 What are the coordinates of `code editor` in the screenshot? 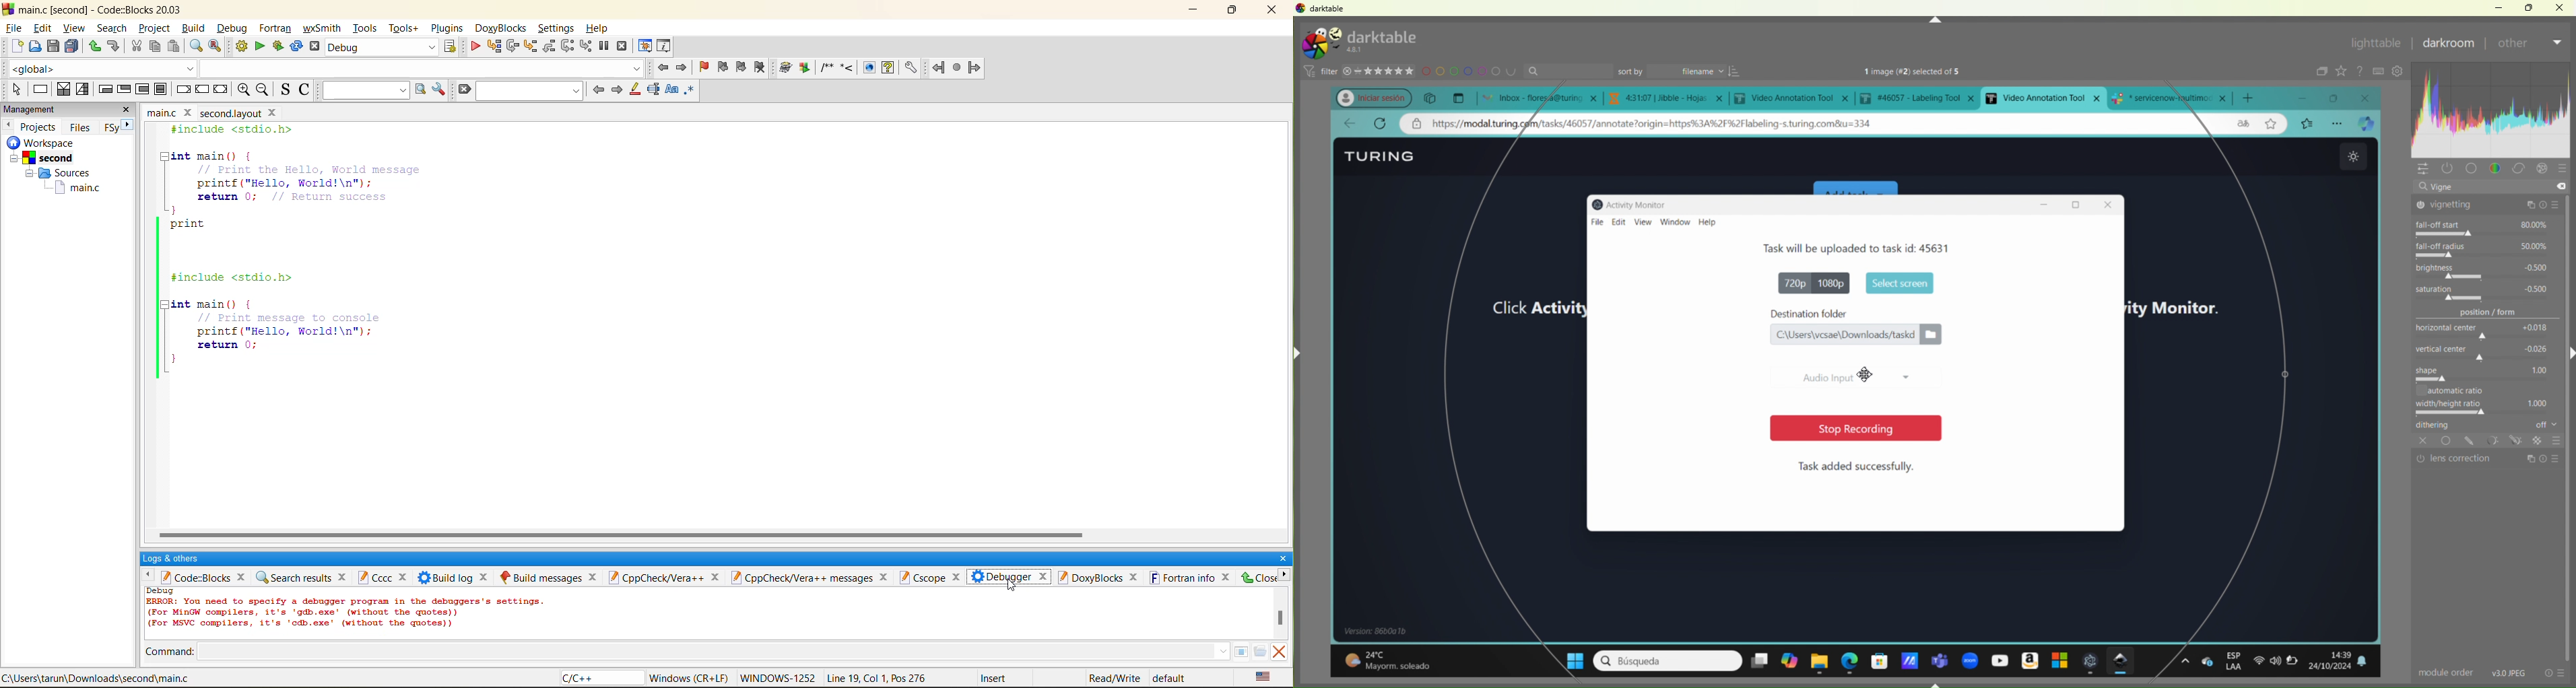 It's located at (342, 252).